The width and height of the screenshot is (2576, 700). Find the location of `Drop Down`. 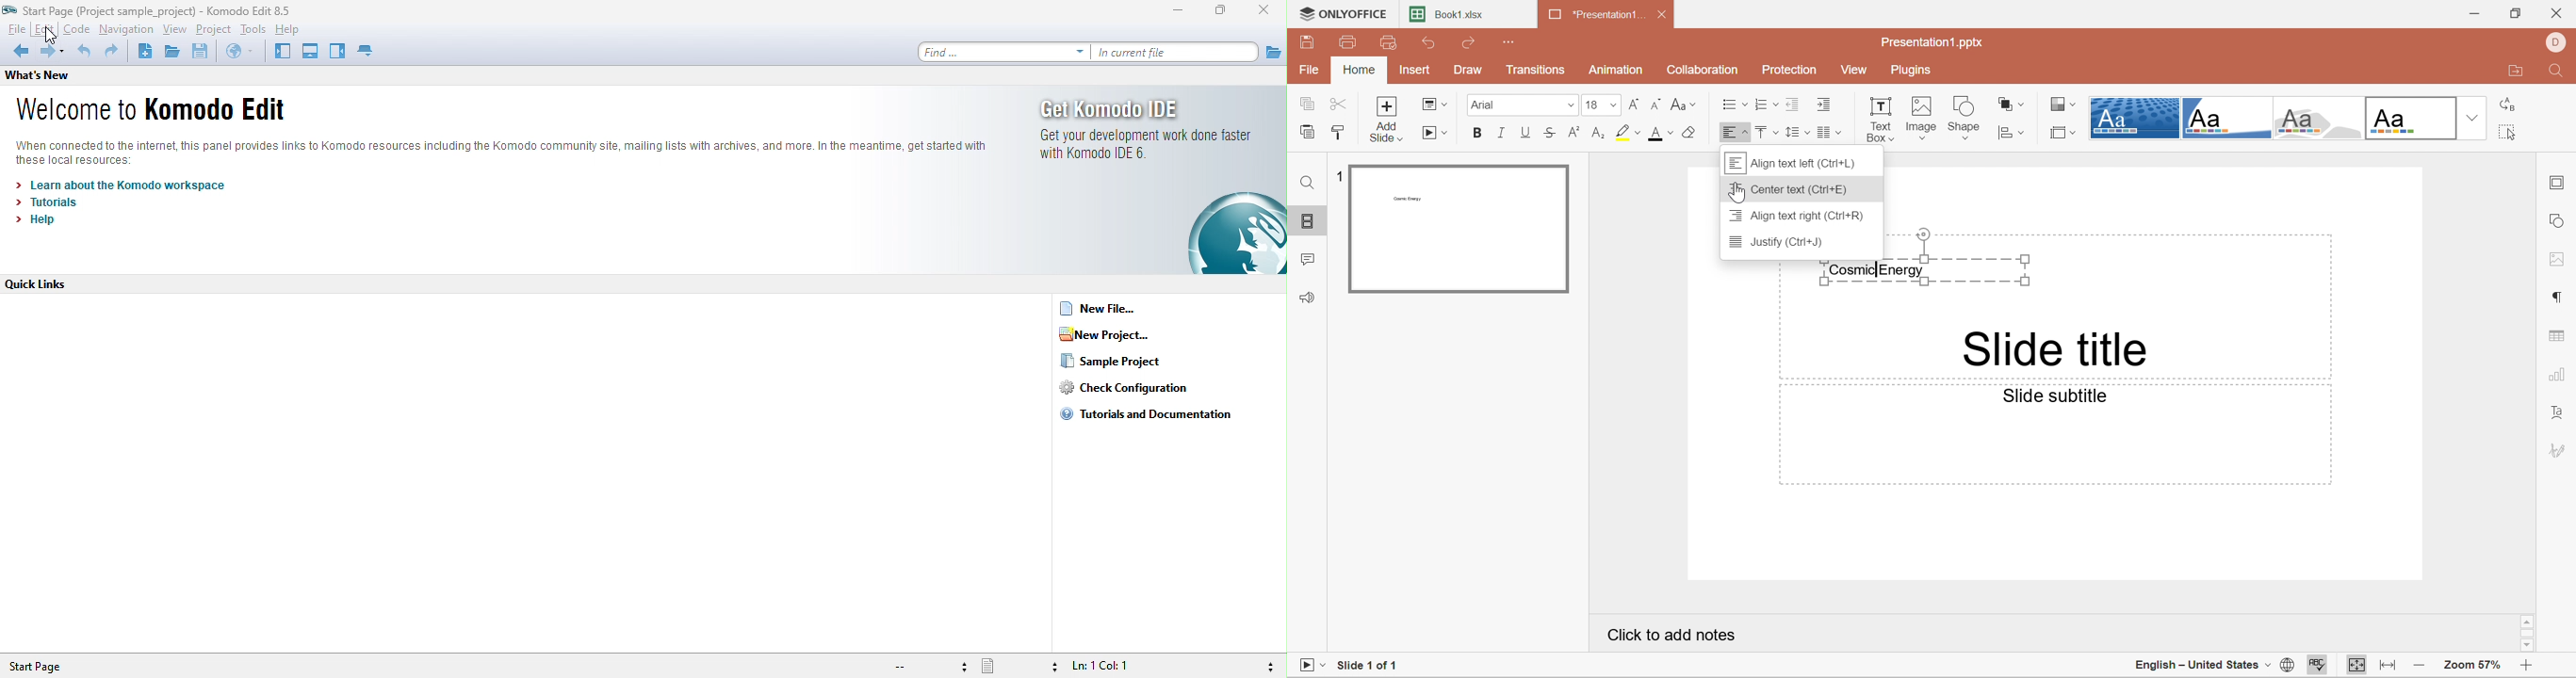

Drop Down is located at coordinates (2473, 116).